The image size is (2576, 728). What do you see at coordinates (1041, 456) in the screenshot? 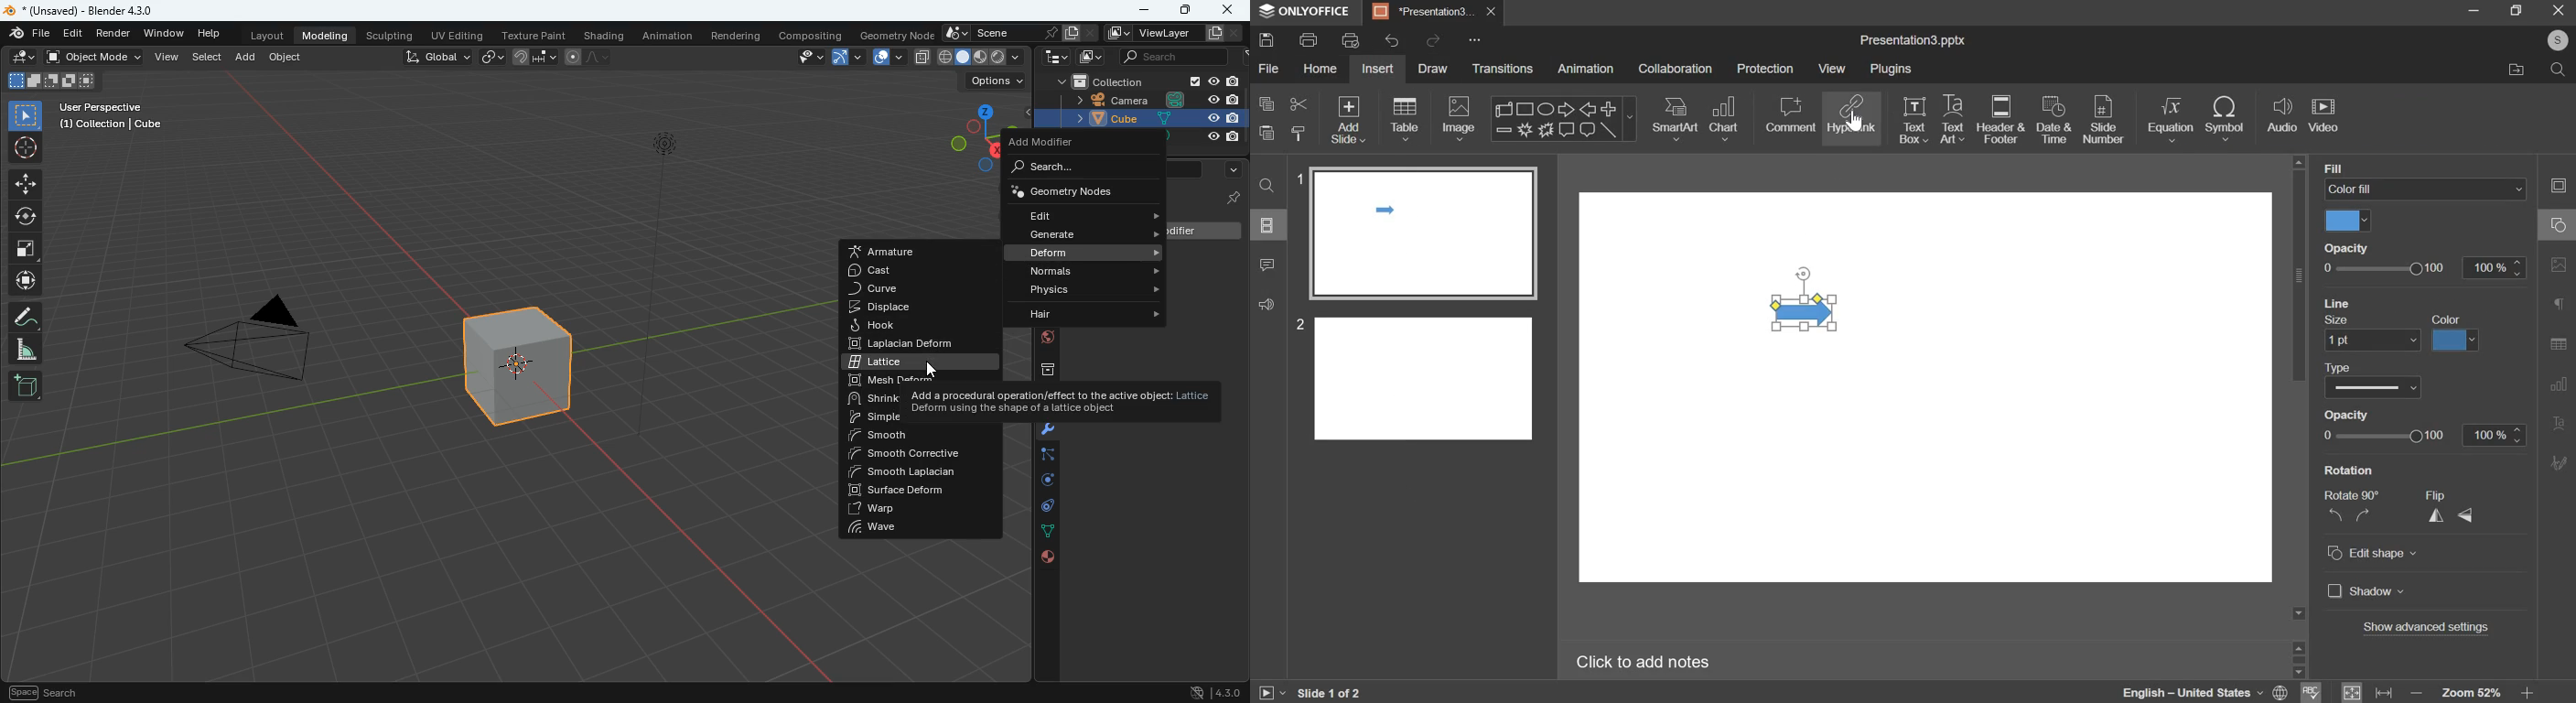
I see `edge` at bounding box center [1041, 456].